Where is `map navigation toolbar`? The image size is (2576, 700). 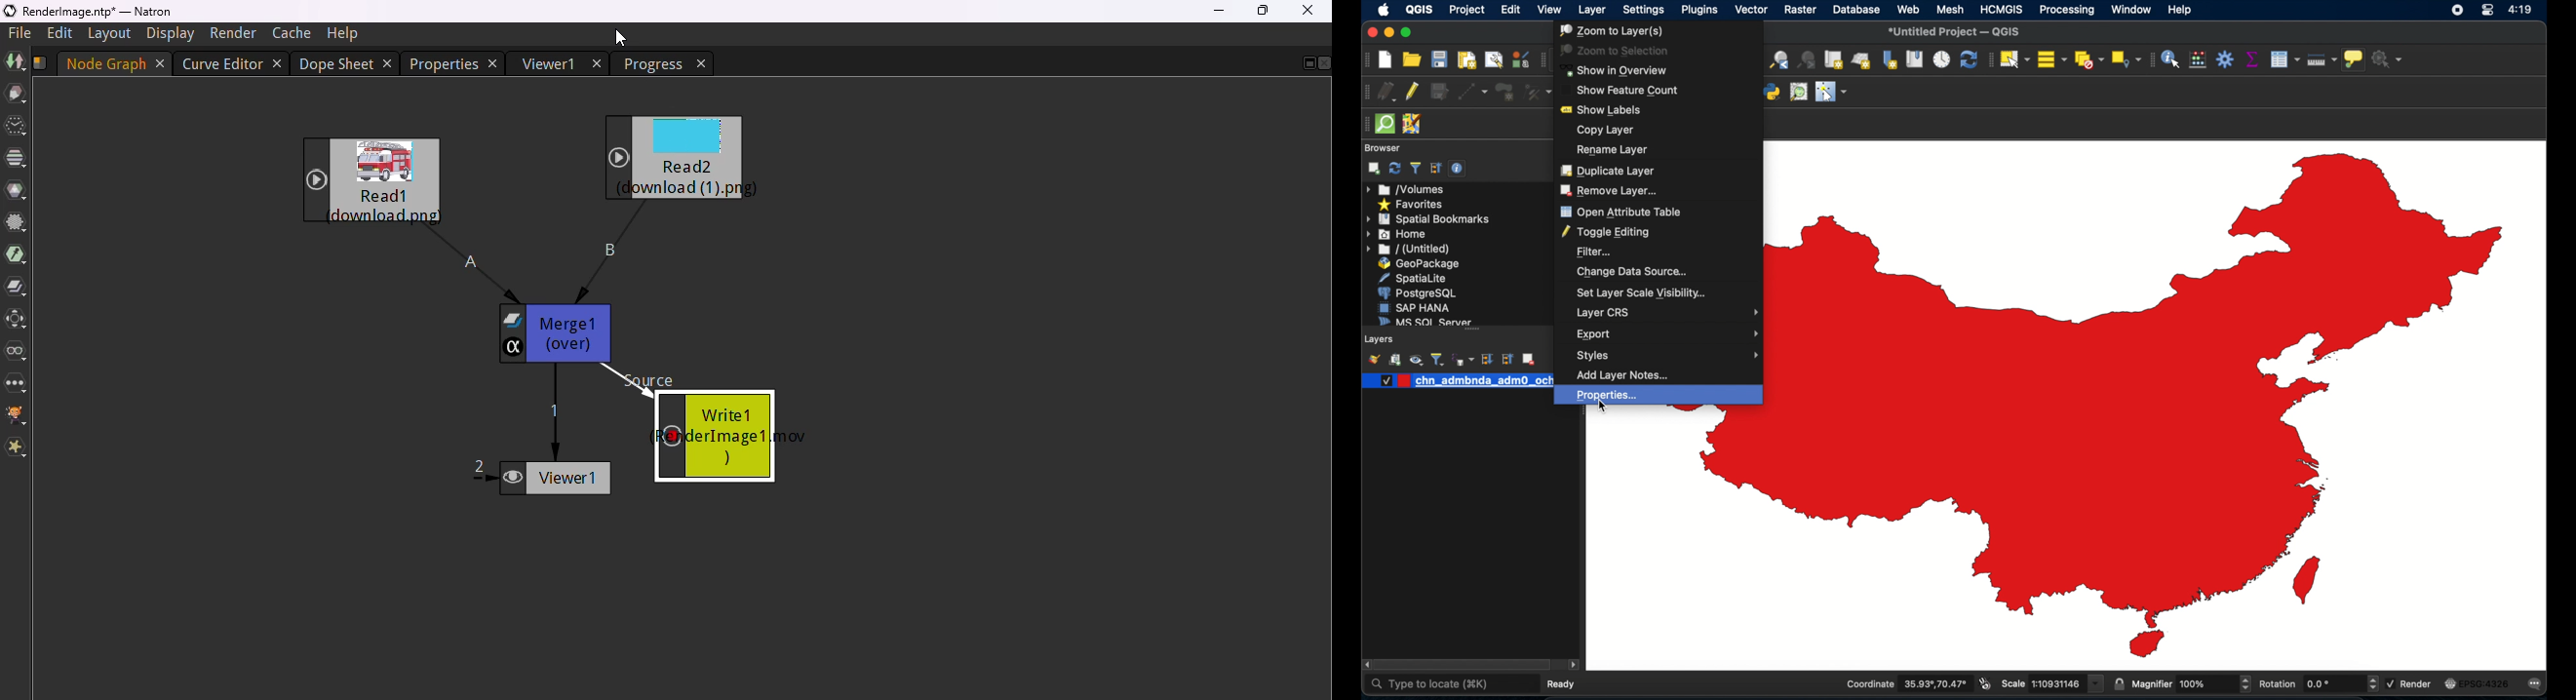
map navigation toolbar is located at coordinates (1542, 60).